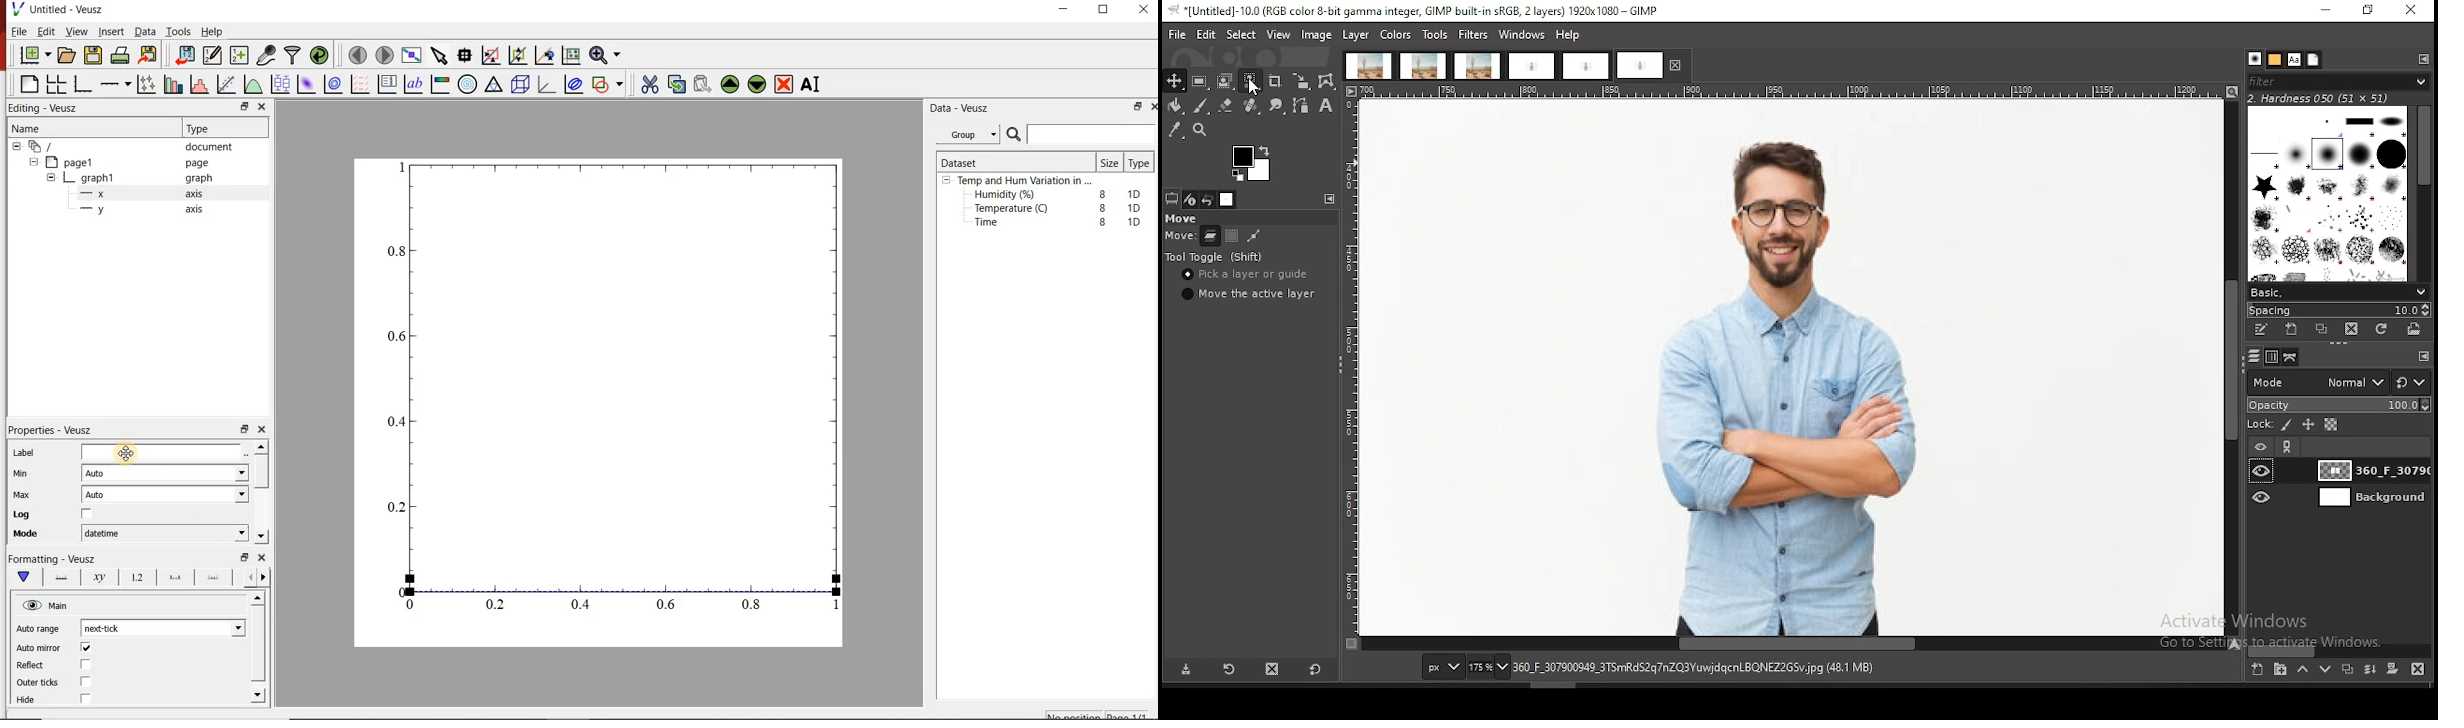 Image resolution: width=2464 pixels, height=728 pixels. What do you see at coordinates (15, 148) in the screenshot?
I see `hide sub menu` at bounding box center [15, 148].